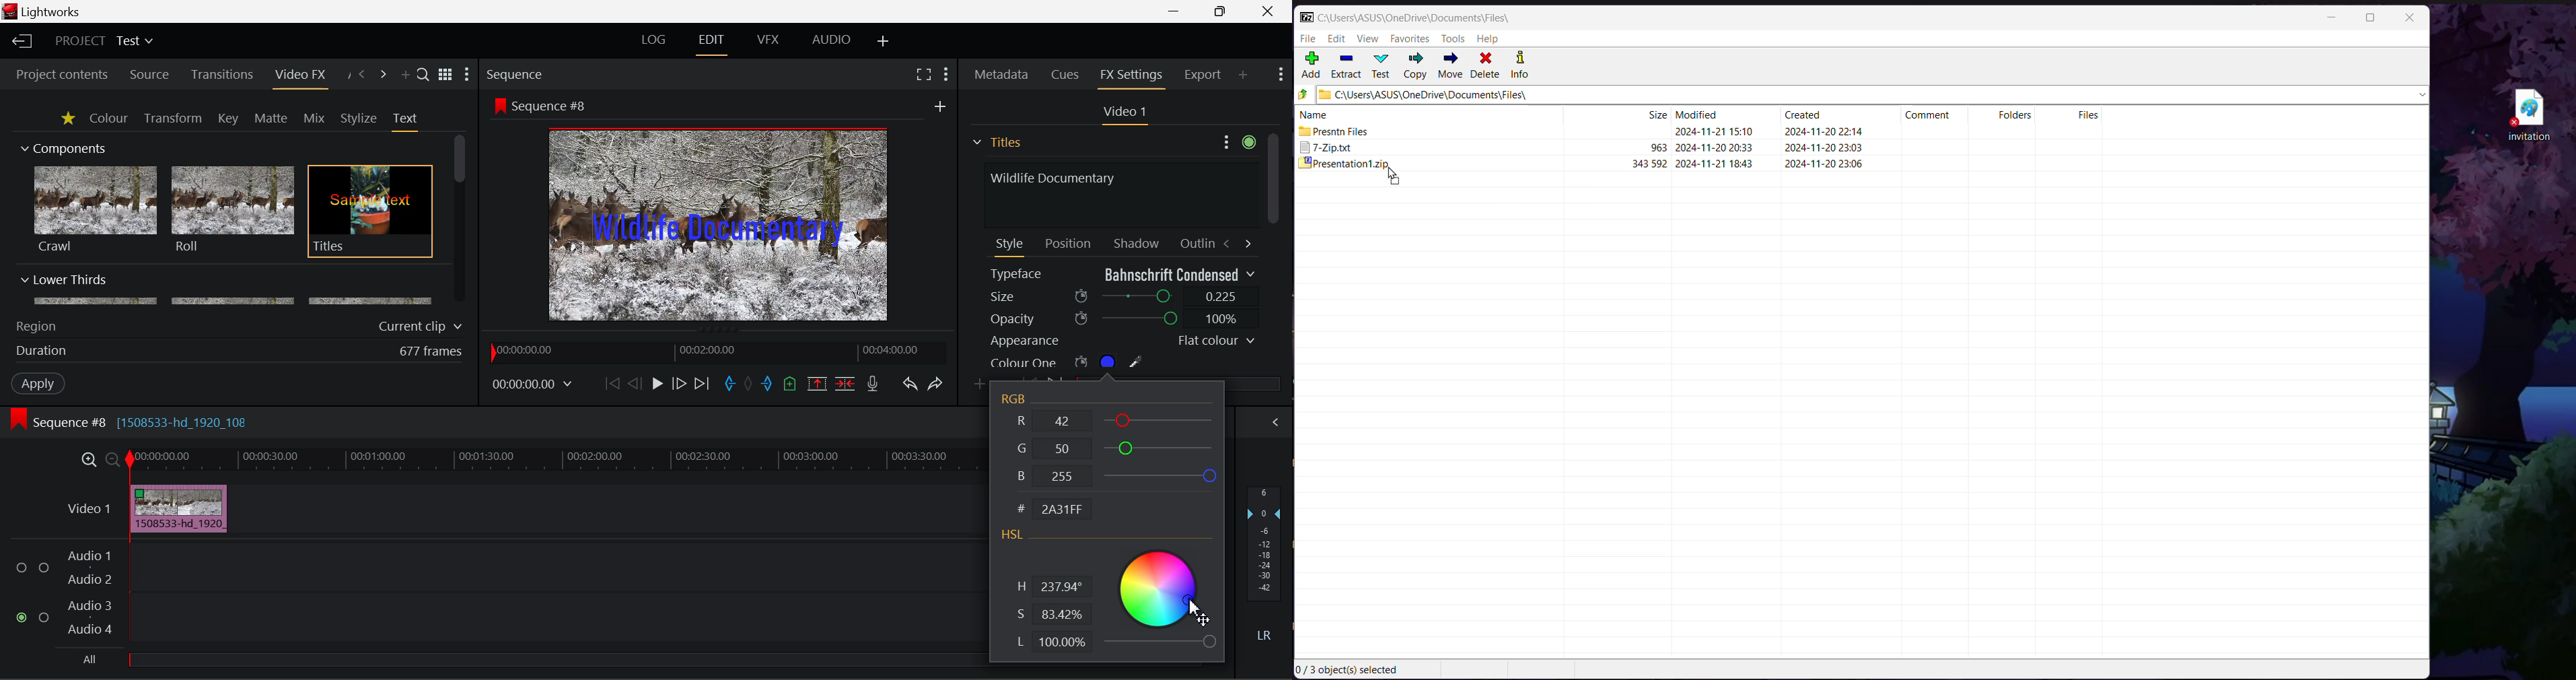 Image resolution: width=2576 pixels, height=700 pixels. What do you see at coordinates (1396, 179) in the screenshot?
I see `Drag to Cursor` at bounding box center [1396, 179].